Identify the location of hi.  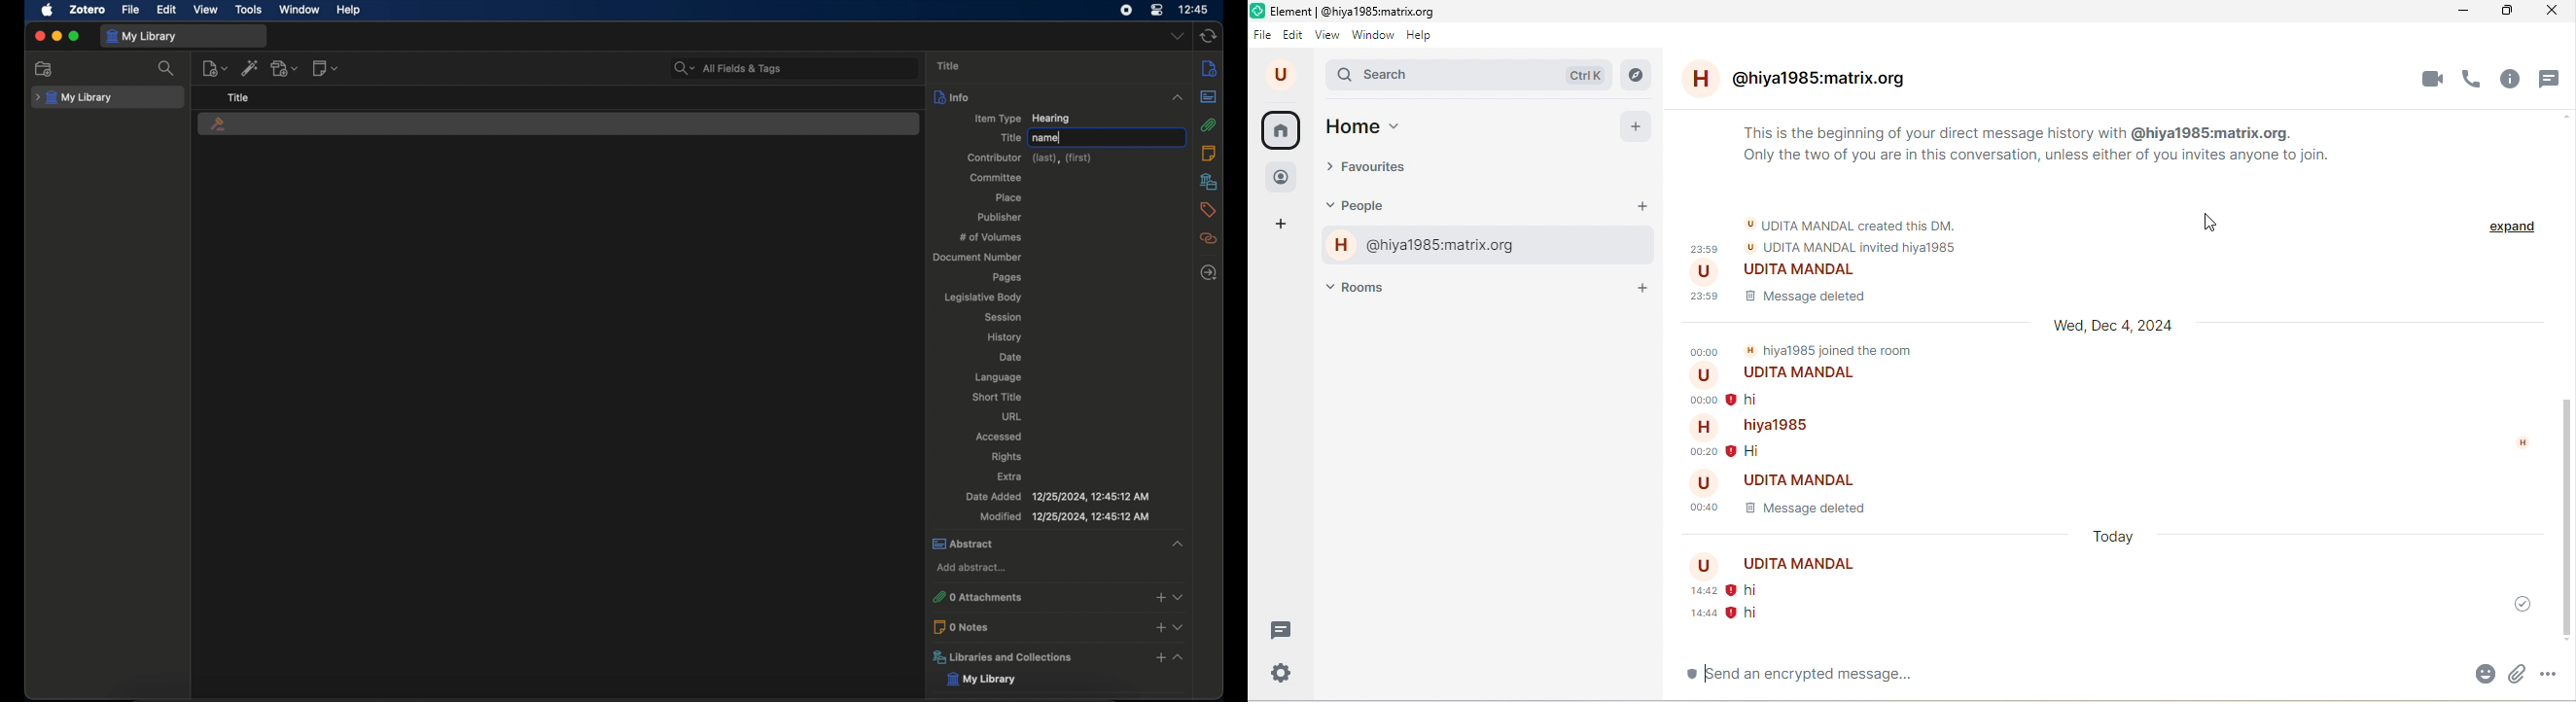
(1765, 400).